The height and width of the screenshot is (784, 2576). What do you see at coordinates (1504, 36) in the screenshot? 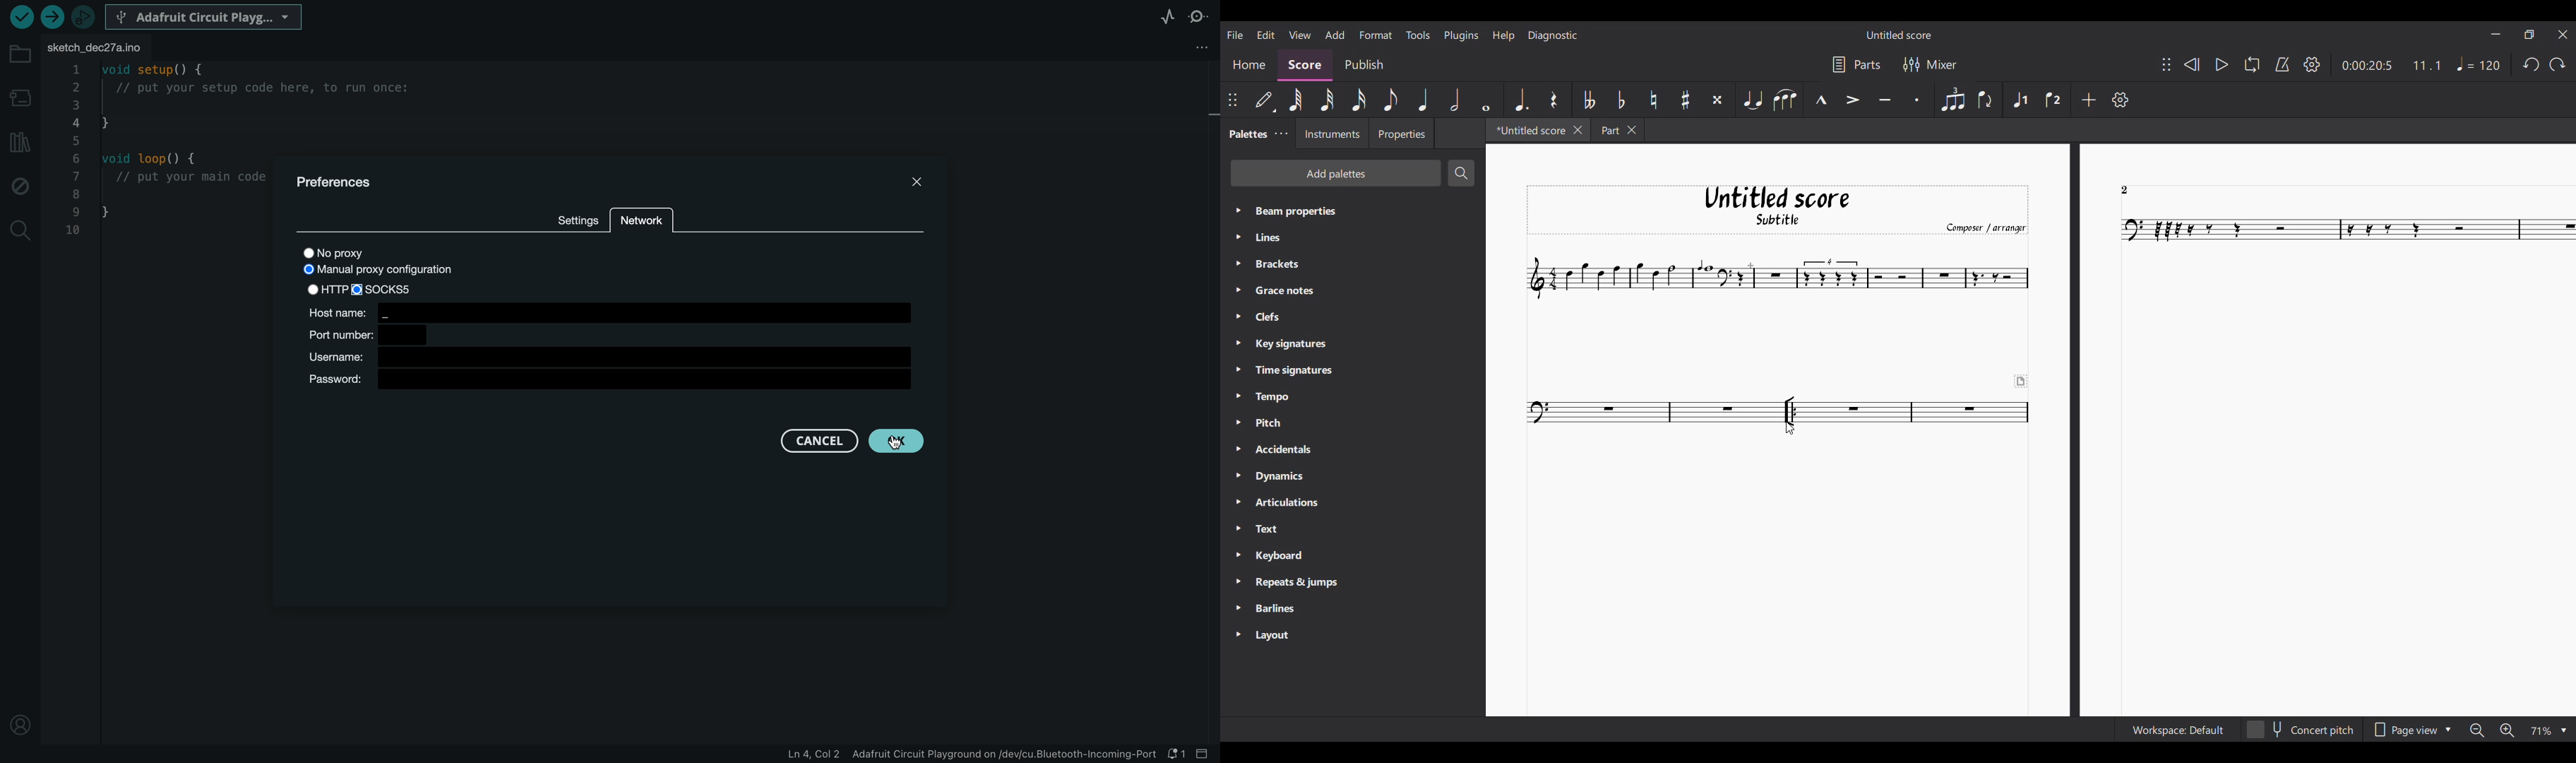
I see `Help menu` at bounding box center [1504, 36].